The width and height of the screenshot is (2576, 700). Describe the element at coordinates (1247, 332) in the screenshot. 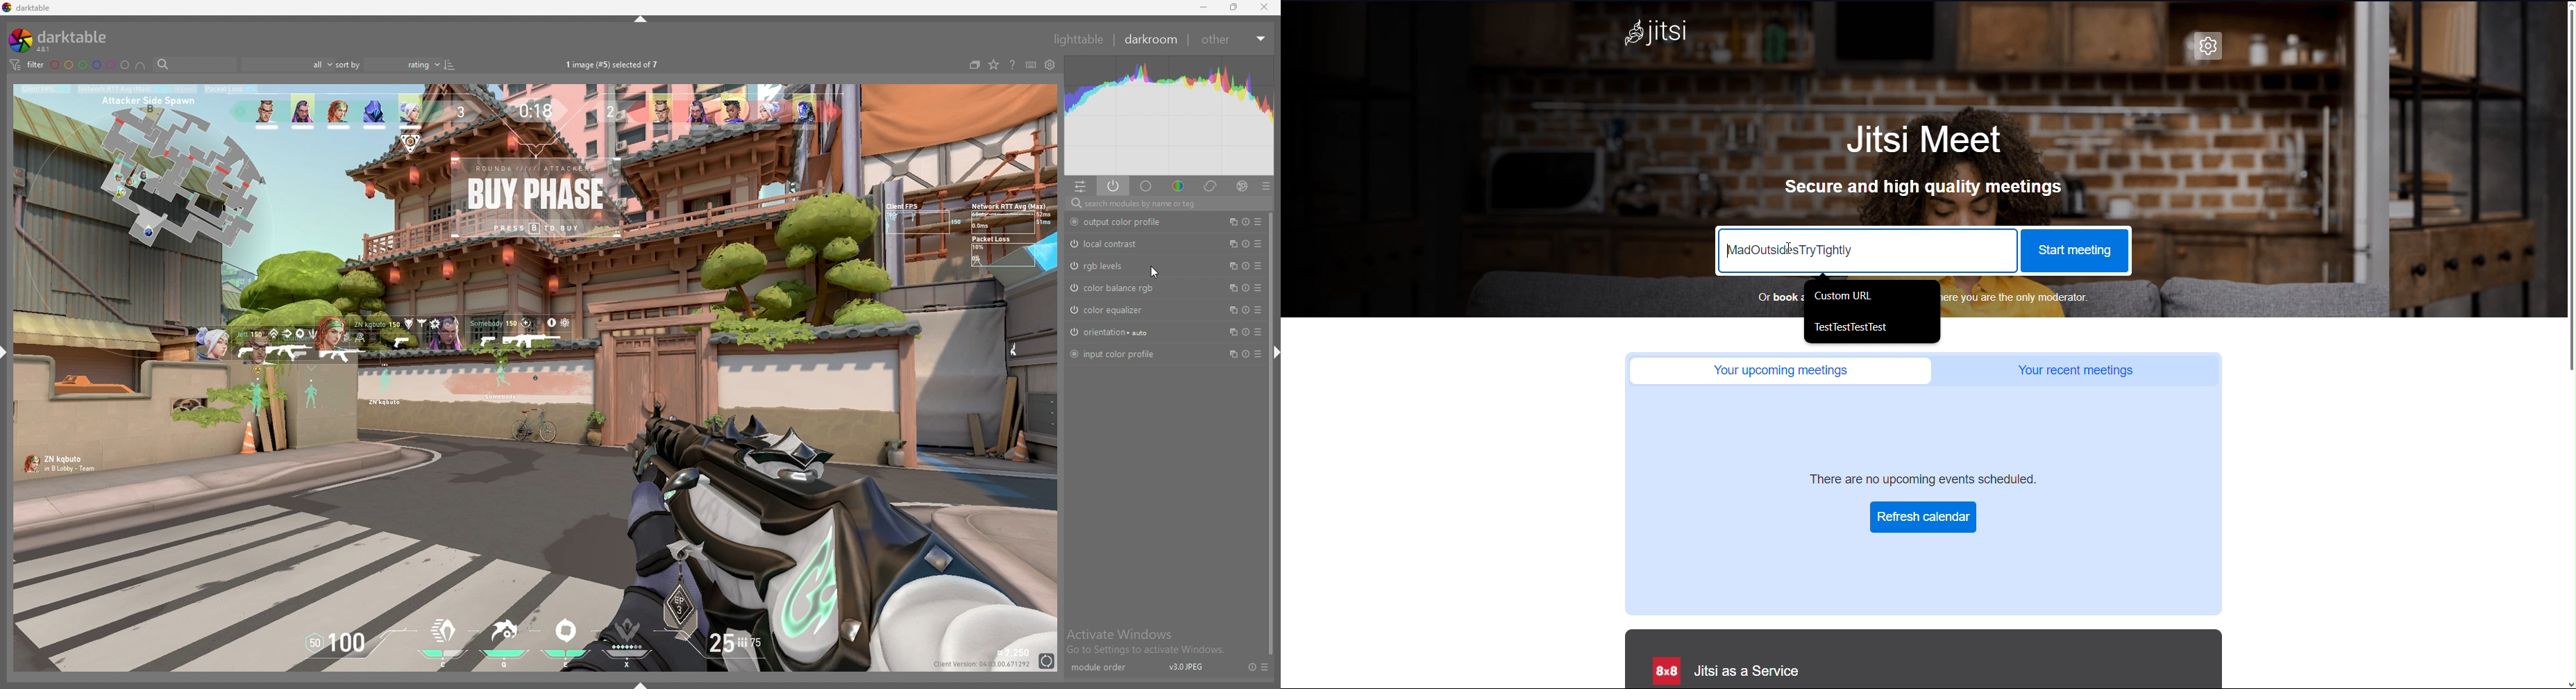

I see `reset` at that location.